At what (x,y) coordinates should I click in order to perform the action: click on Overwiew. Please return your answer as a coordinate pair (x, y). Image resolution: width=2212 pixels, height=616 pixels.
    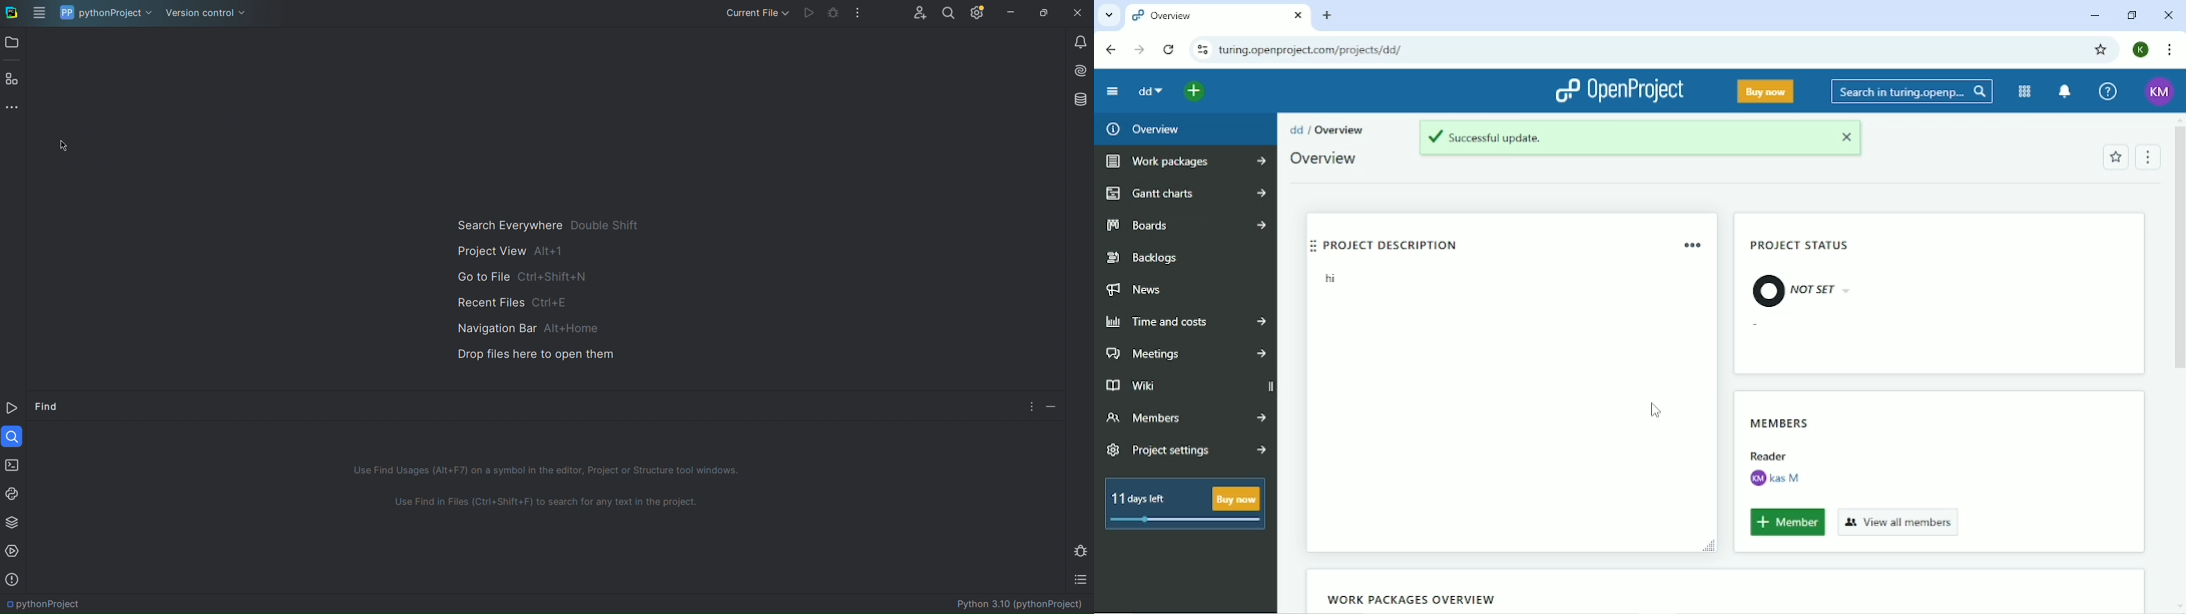
    Looking at the image, I should click on (1330, 159).